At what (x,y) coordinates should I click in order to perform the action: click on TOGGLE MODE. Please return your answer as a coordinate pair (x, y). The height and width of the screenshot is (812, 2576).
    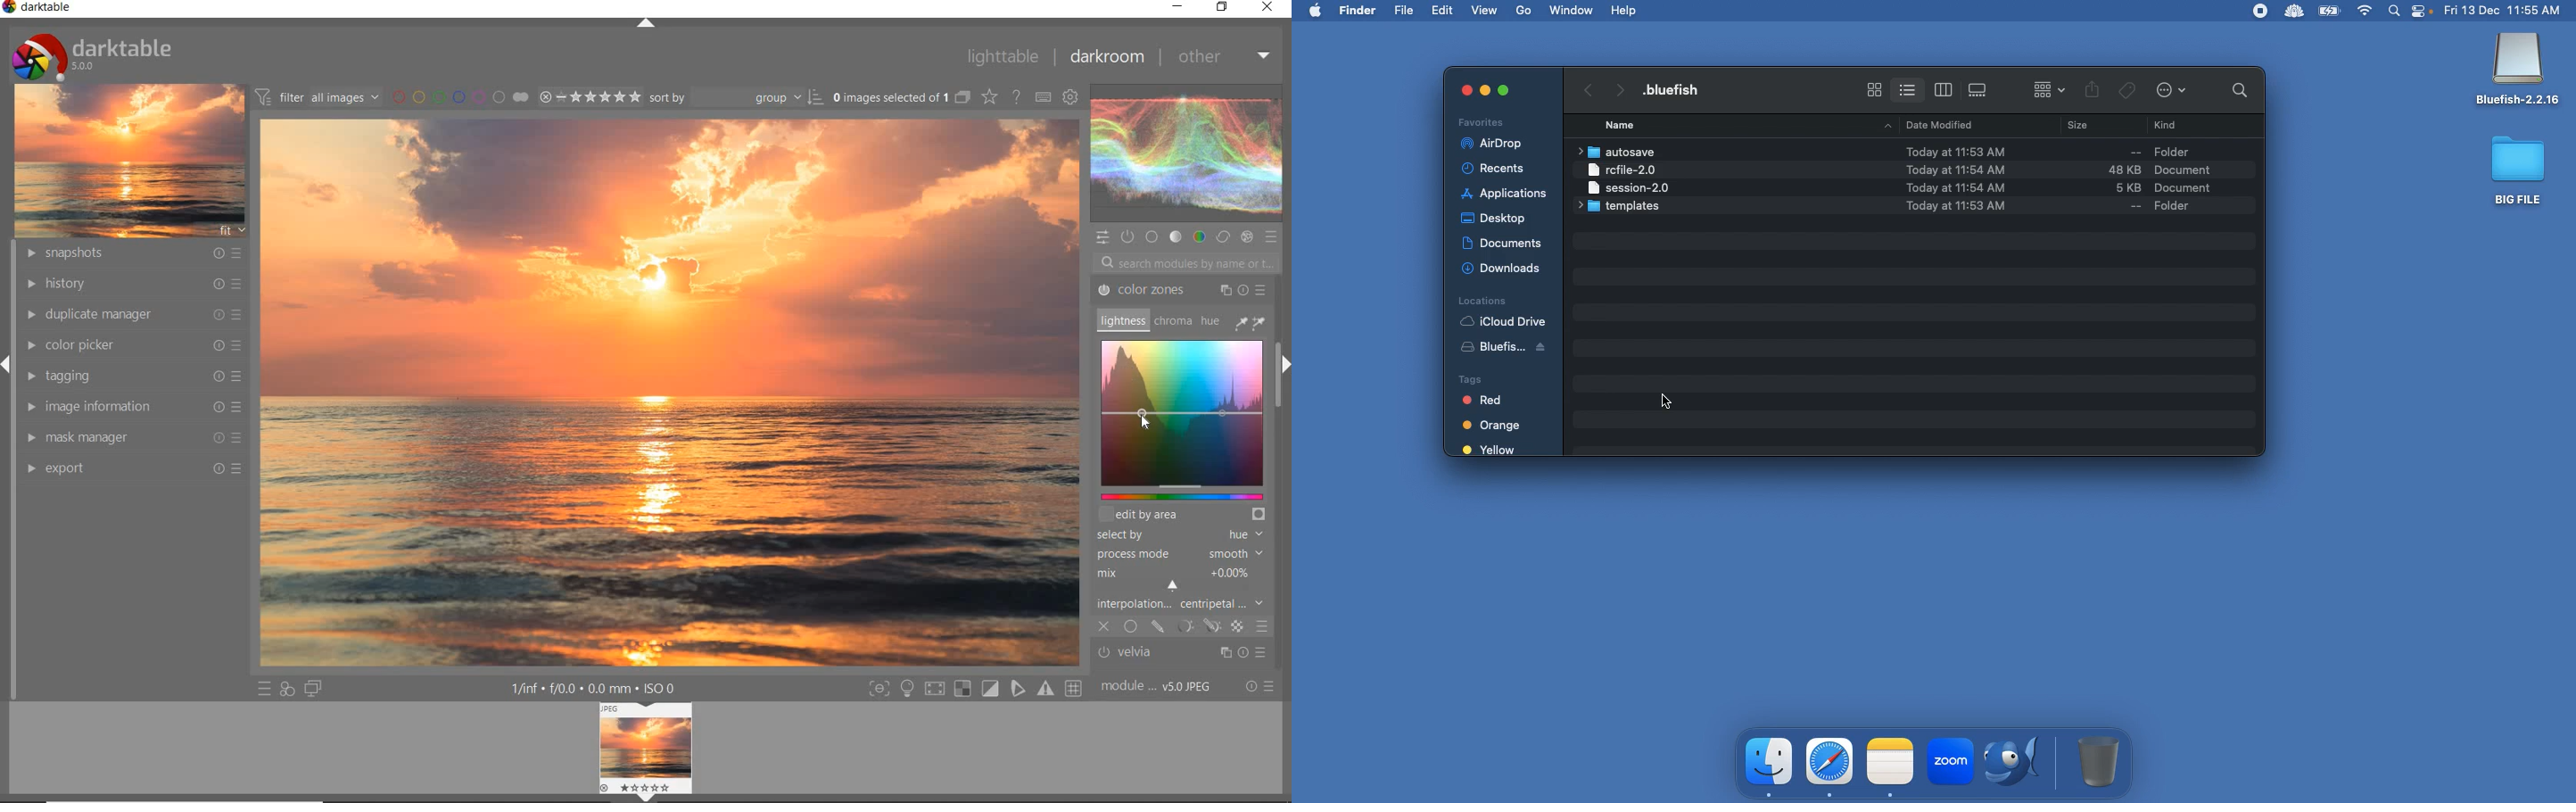
    Looking at the image, I should click on (975, 688).